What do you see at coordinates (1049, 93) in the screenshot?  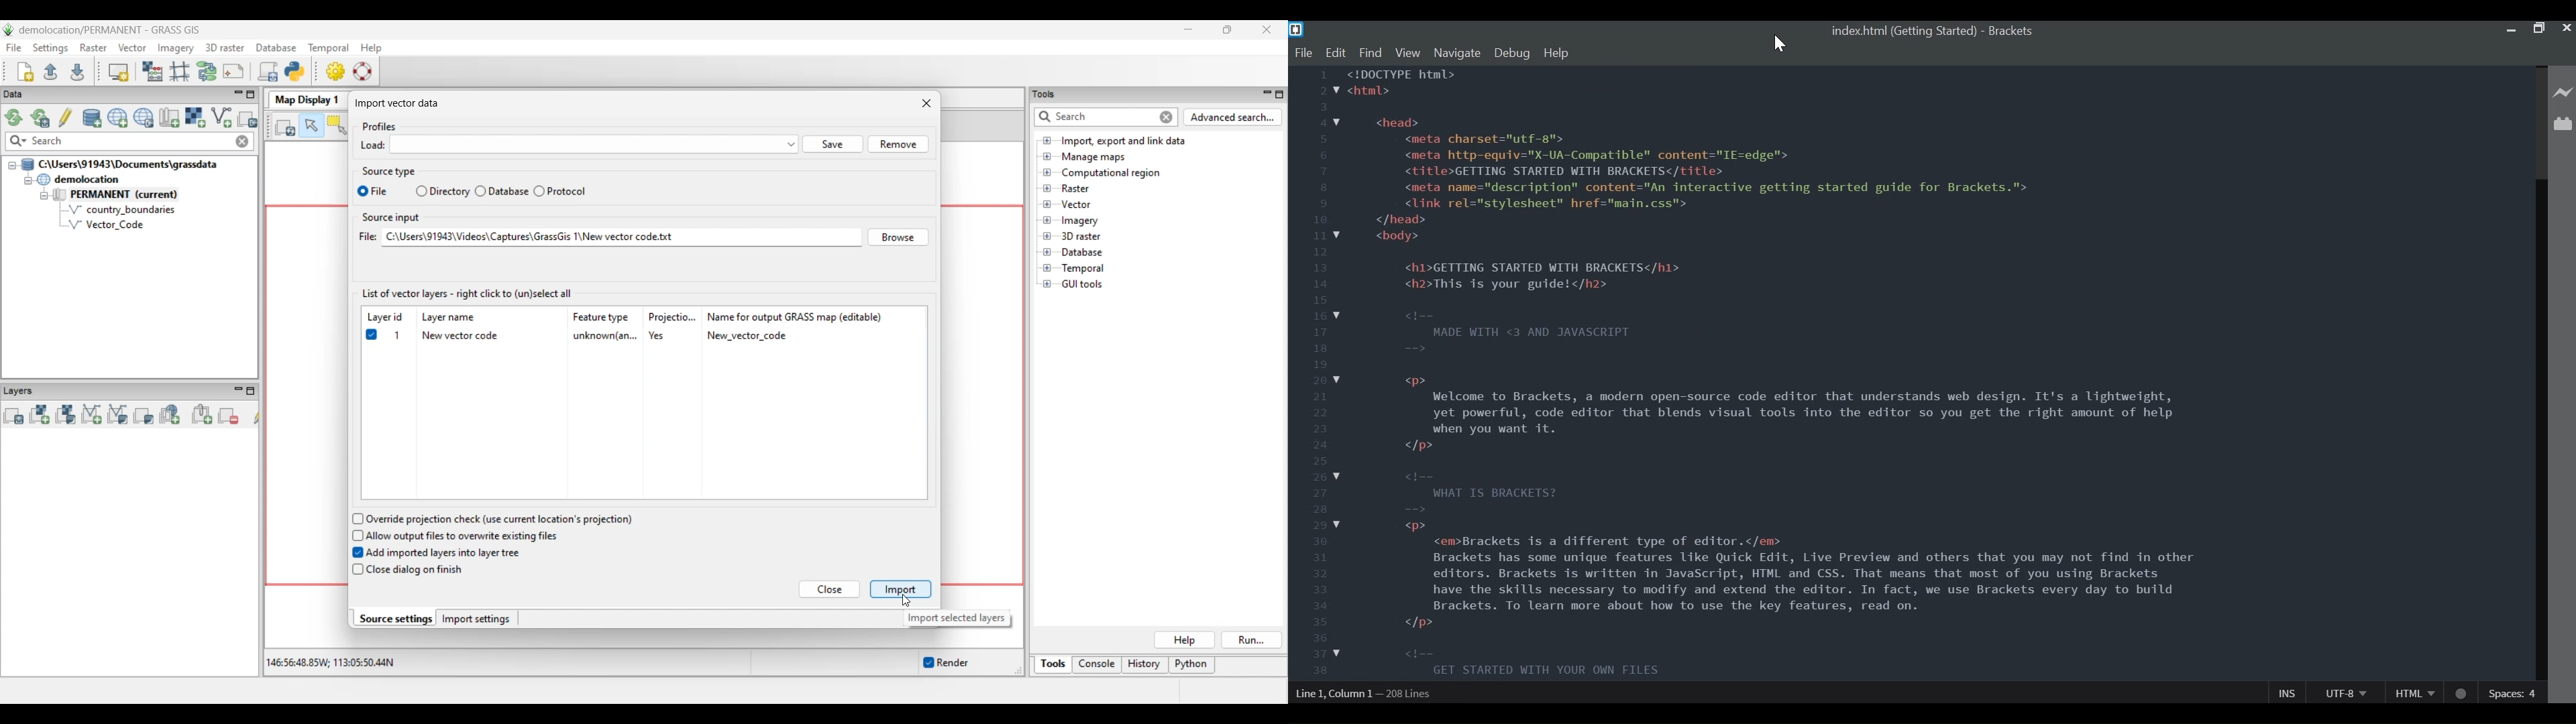 I see `tools` at bounding box center [1049, 93].